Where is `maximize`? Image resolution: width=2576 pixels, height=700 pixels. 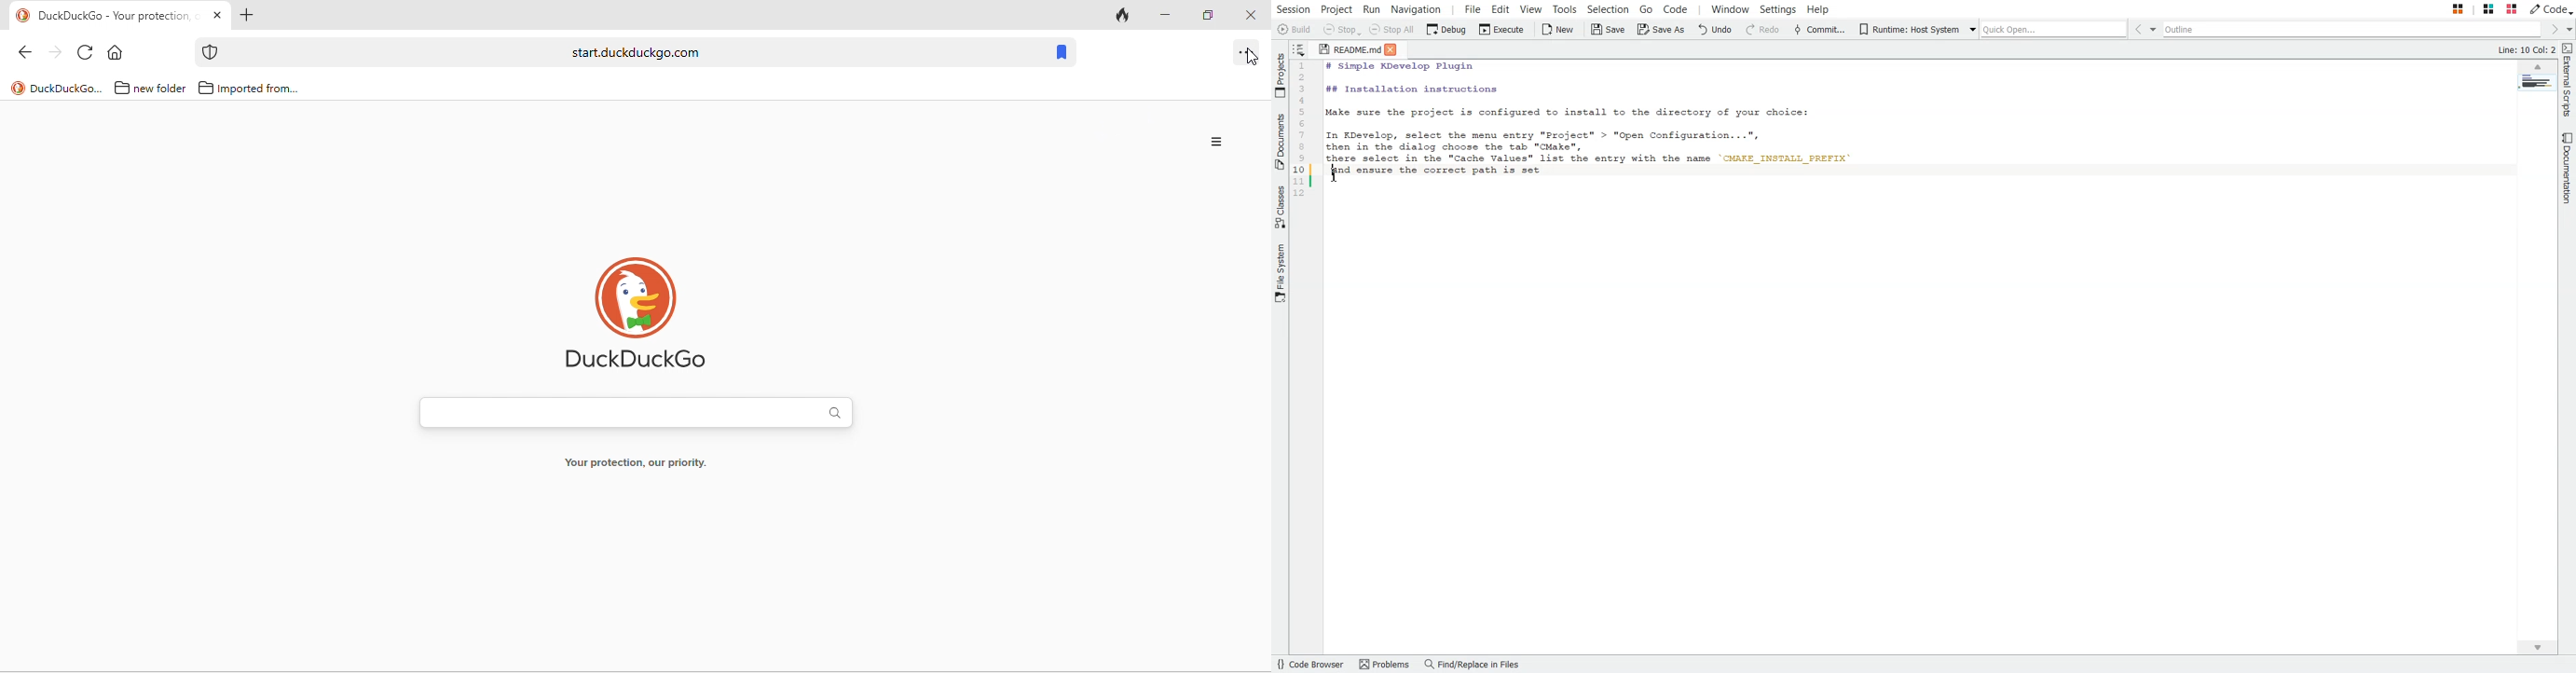
maximize is located at coordinates (1204, 13).